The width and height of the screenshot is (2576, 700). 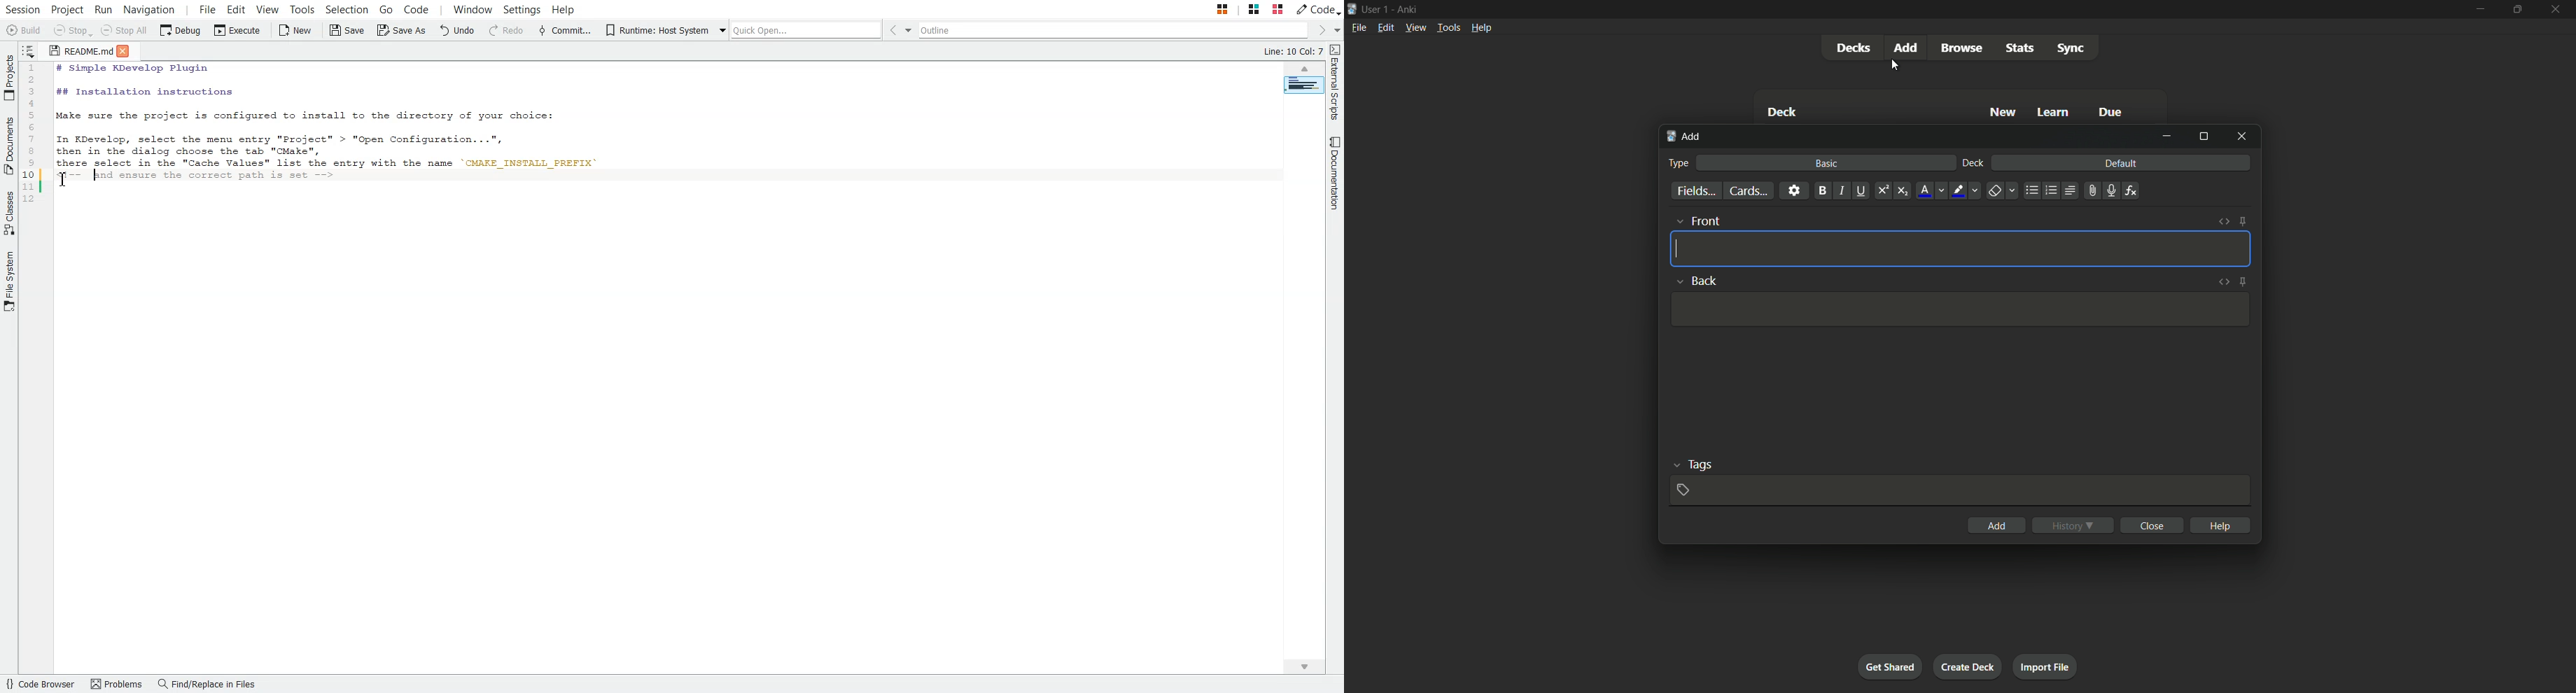 What do you see at coordinates (2073, 526) in the screenshot?
I see `history` at bounding box center [2073, 526].